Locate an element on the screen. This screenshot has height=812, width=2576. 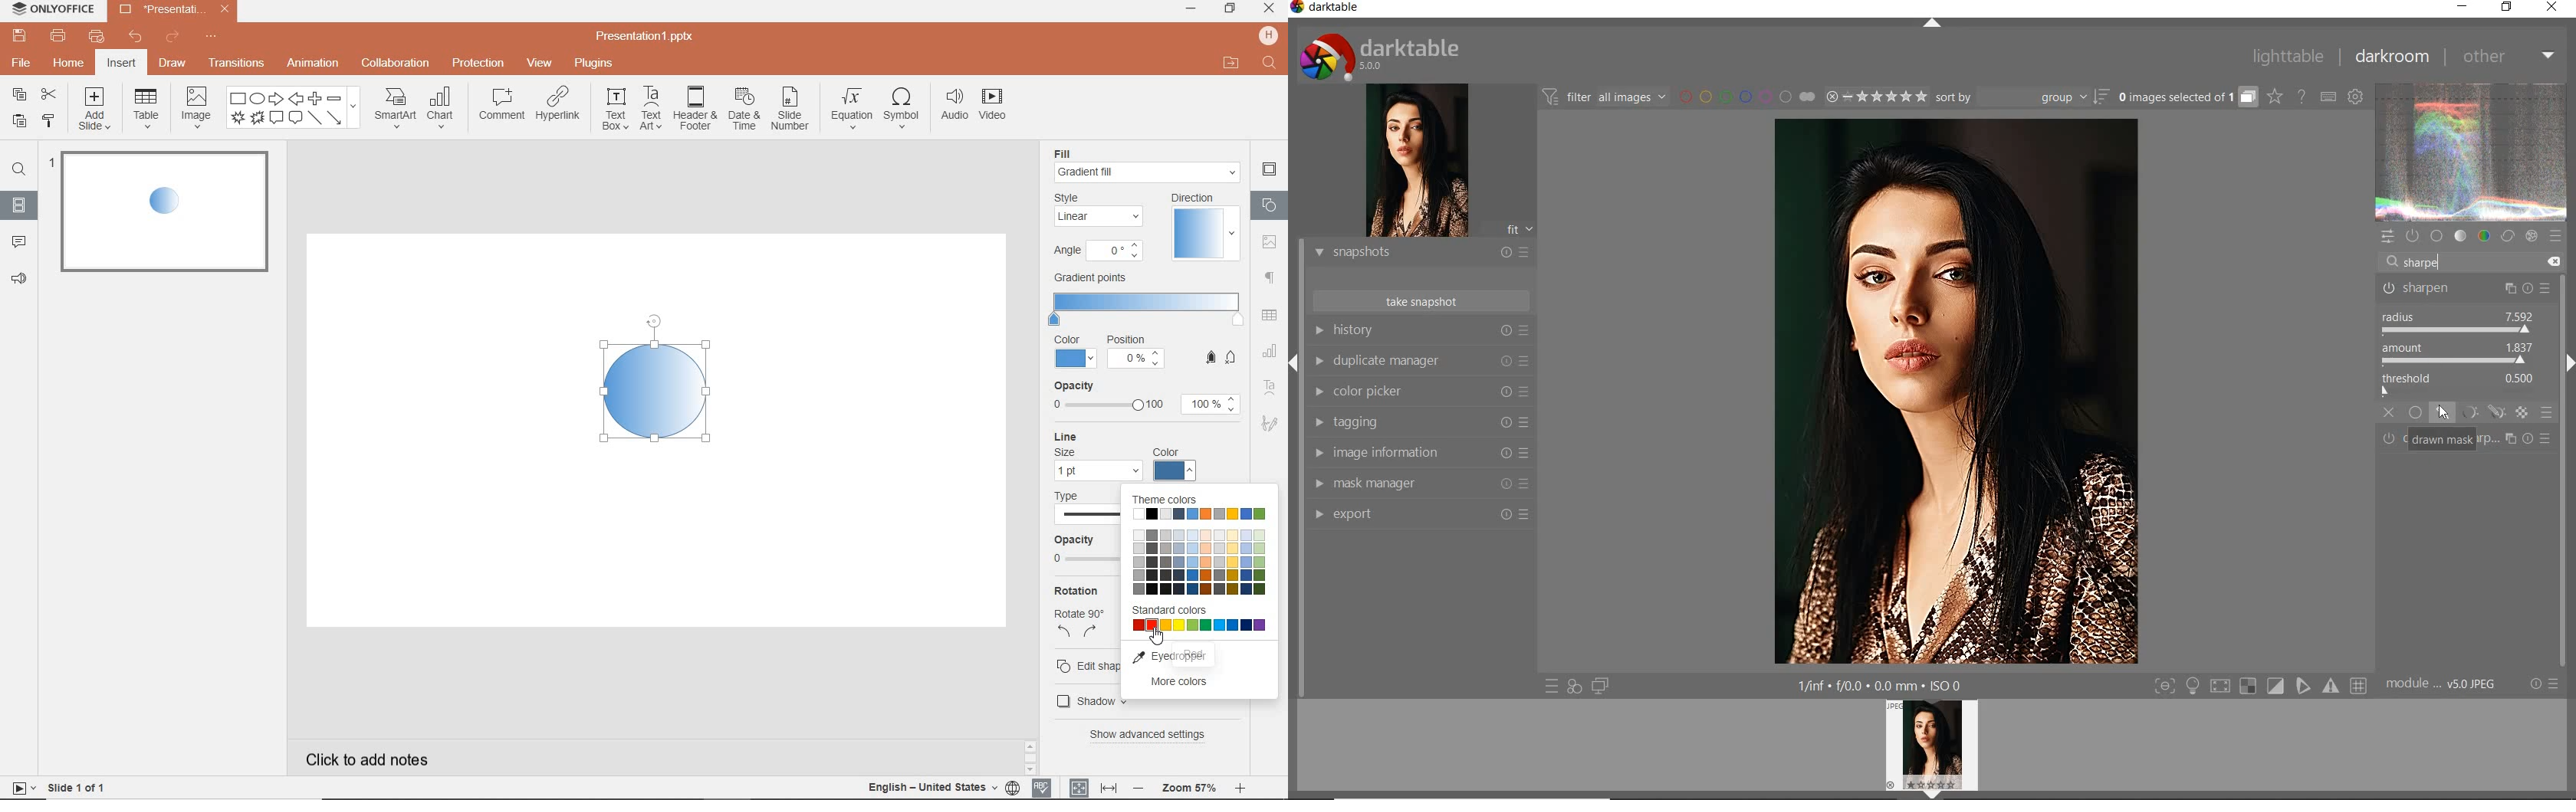
style is located at coordinates (1101, 210).